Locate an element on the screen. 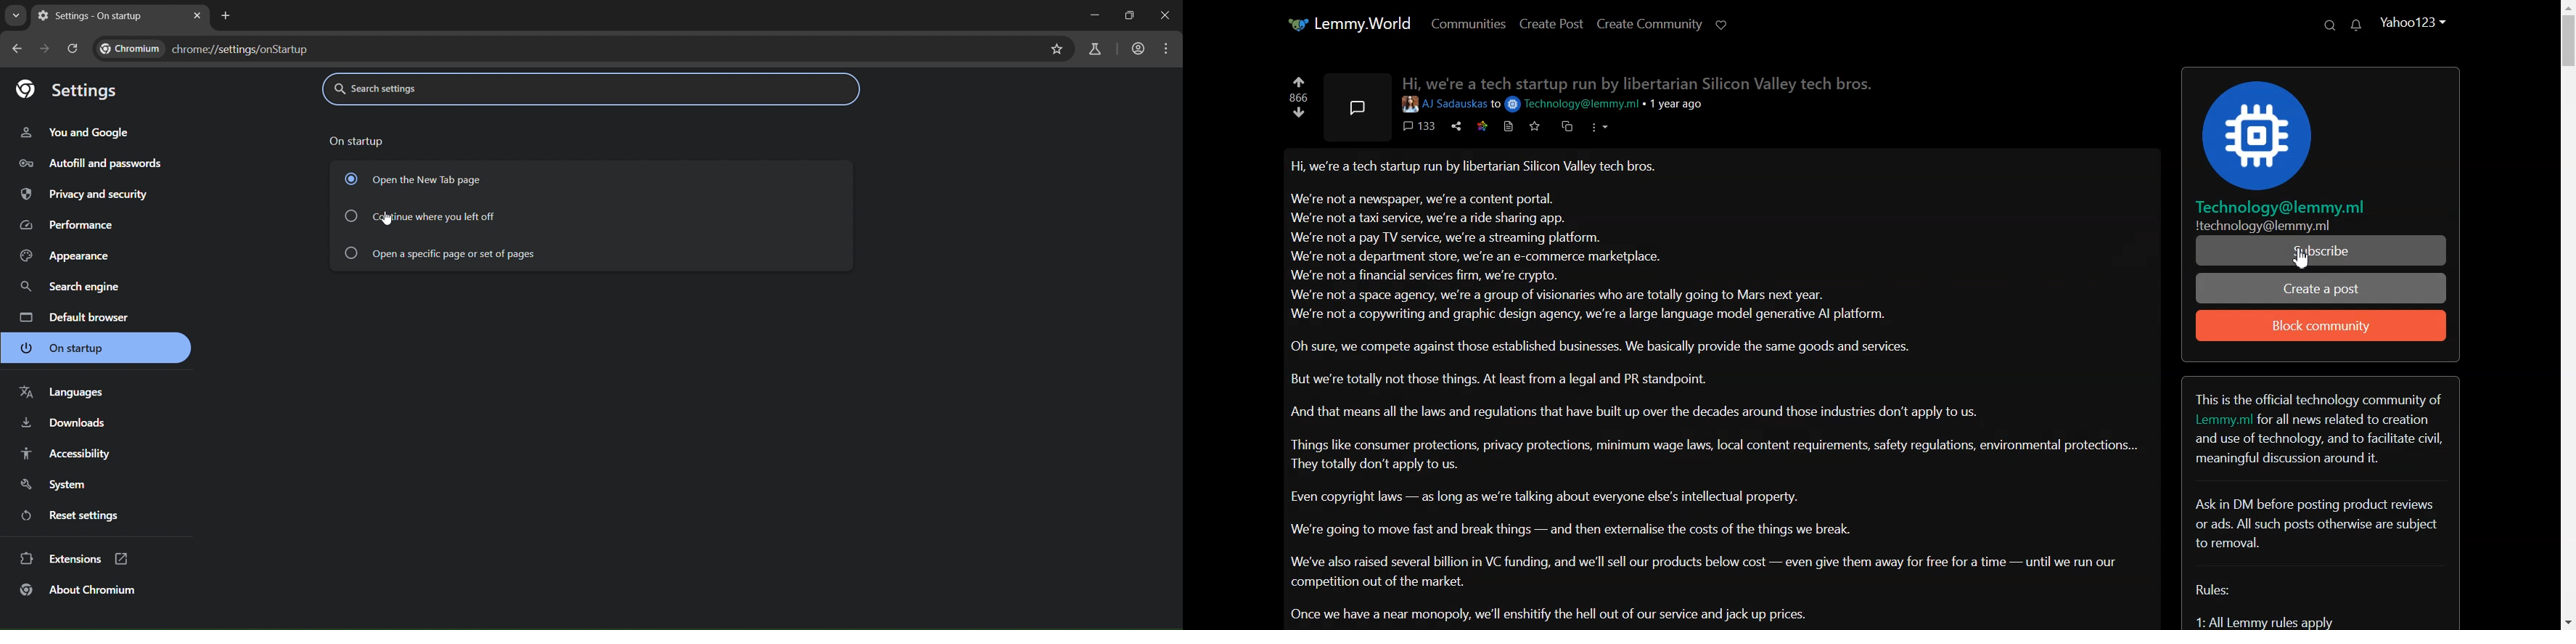 The height and width of the screenshot is (644, 2576). Notification is located at coordinates (2357, 25).